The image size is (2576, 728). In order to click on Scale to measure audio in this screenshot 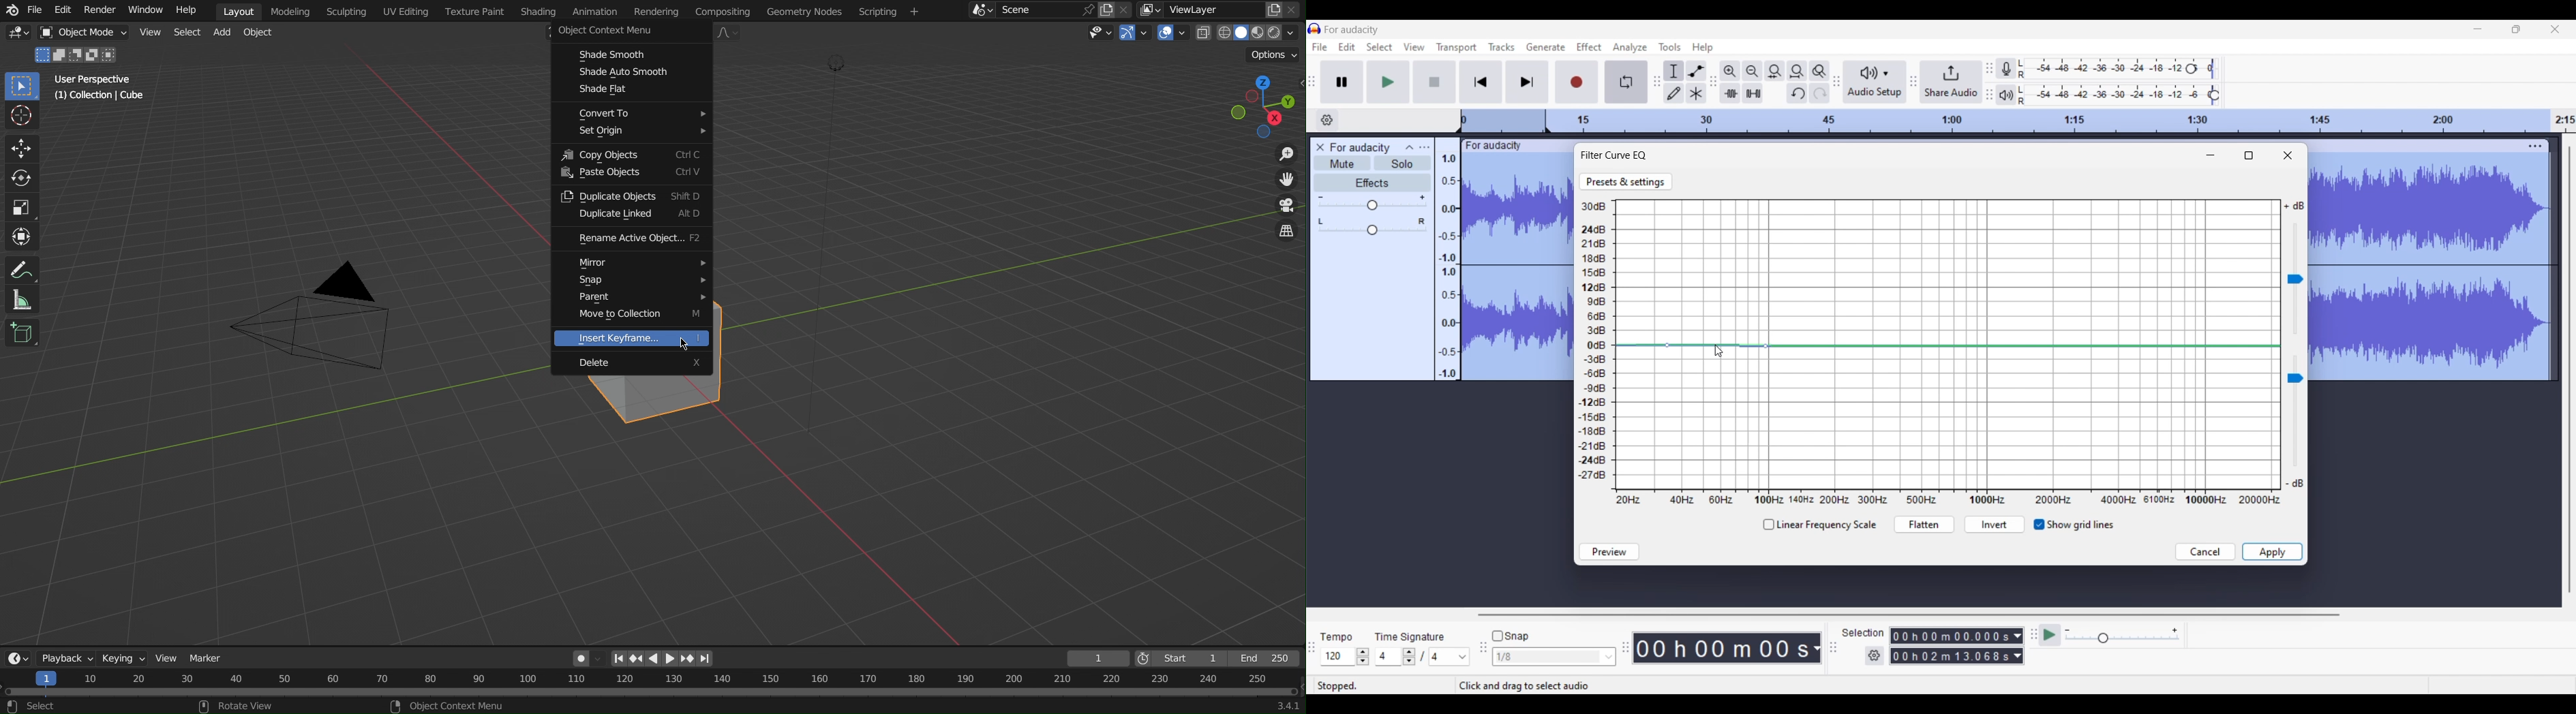, I will do `click(1446, 258)`.